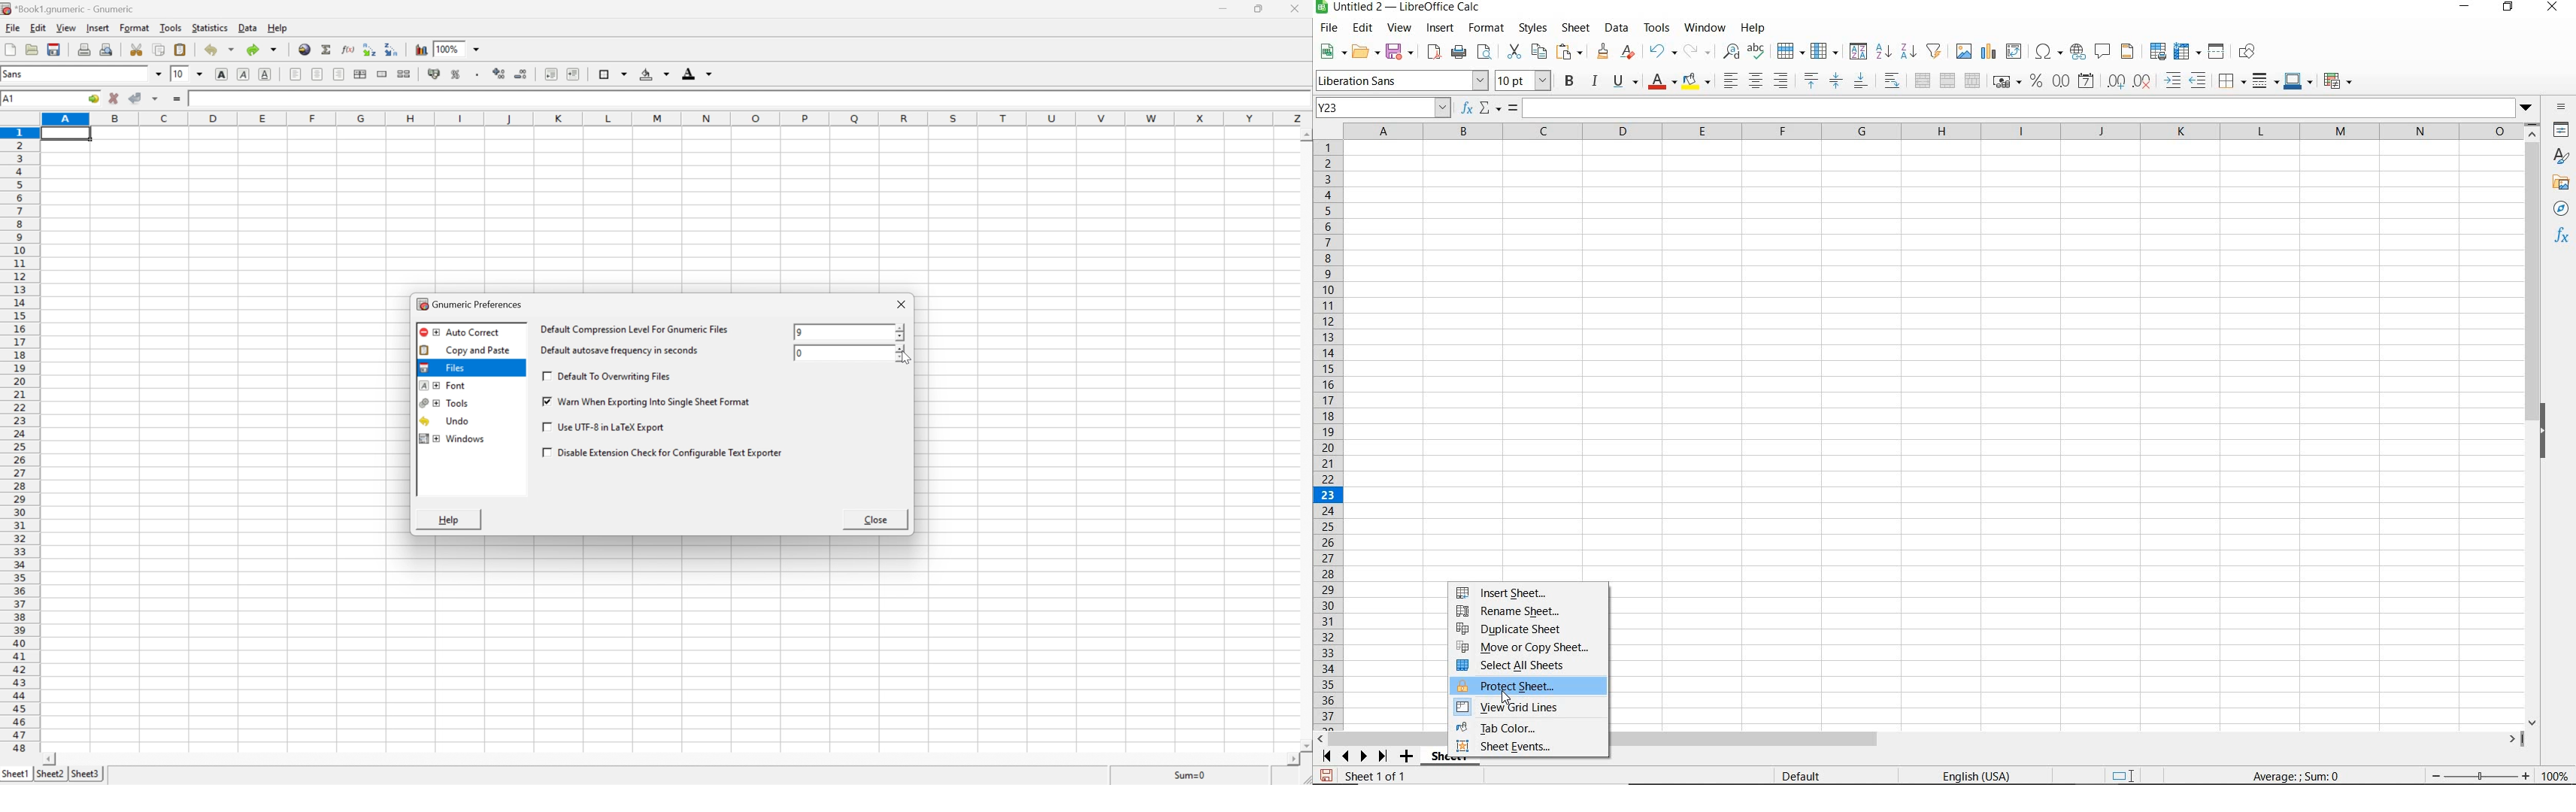 The image size is (2576, 812). What do you see at coordinates (1355, 756) in the screenshot?
I see `SCROLL TO NEXT SHEET` at bounding box center [1355, 756].